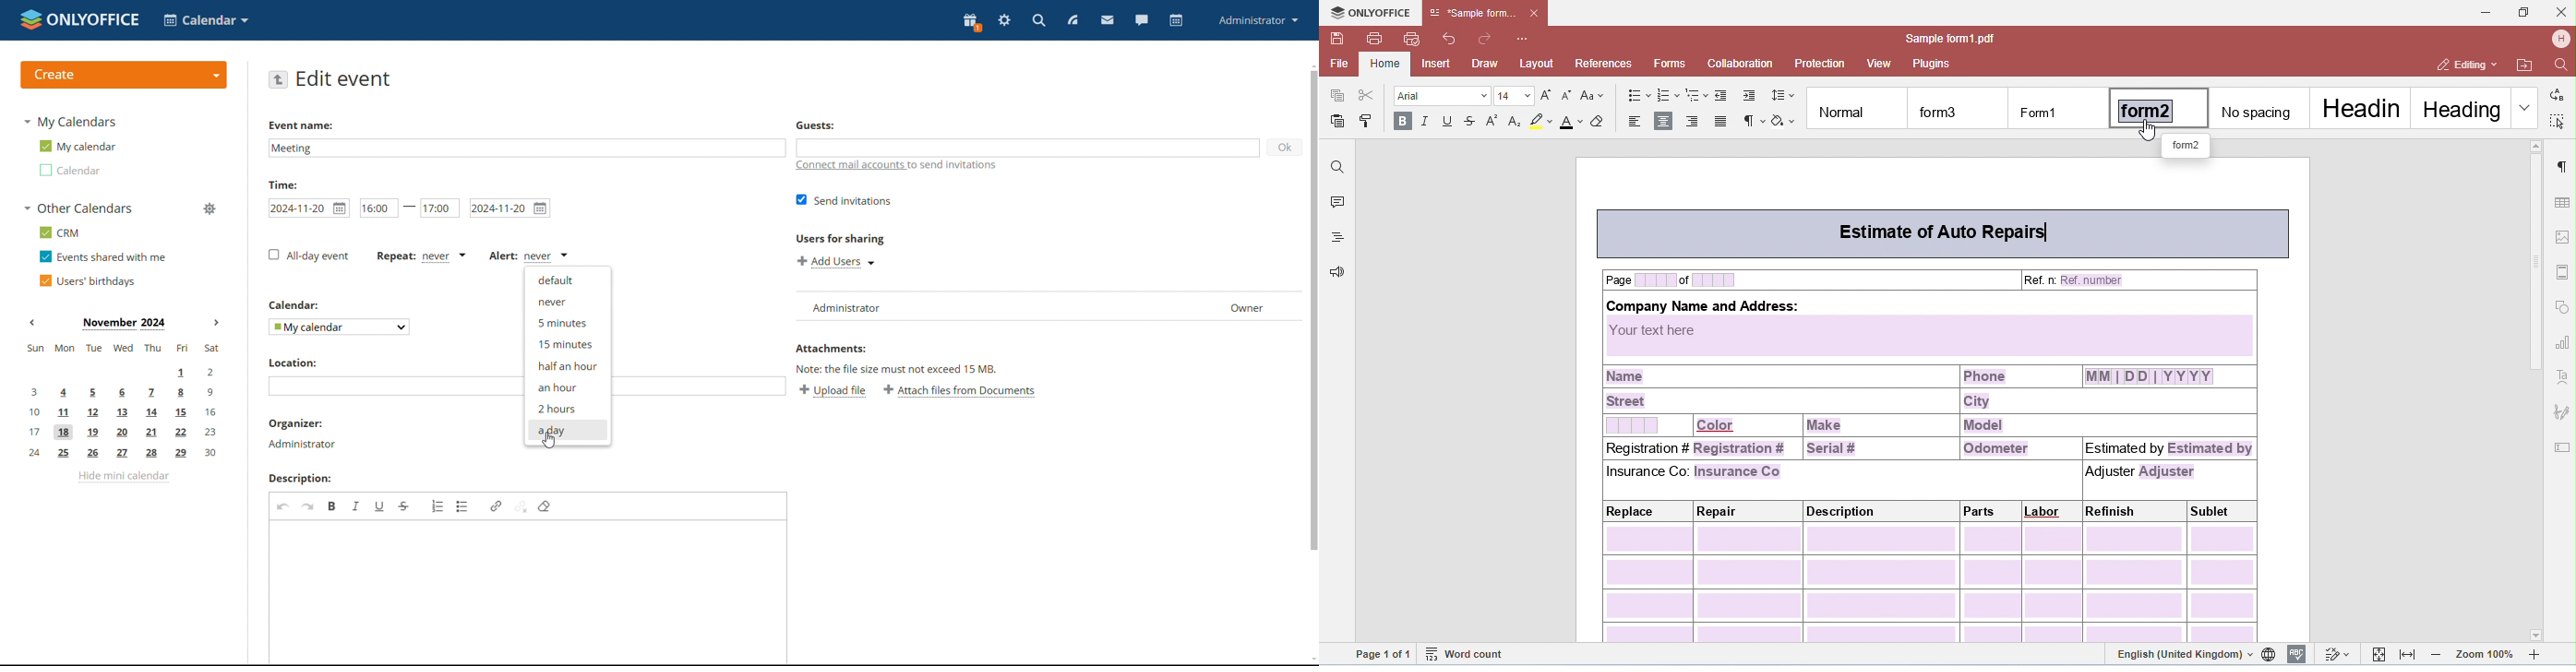 The height and width of the screenshot is (672, 2576). Describe the element at coordinates (550, 441) in the screenshot. I see `cursor` at that location.